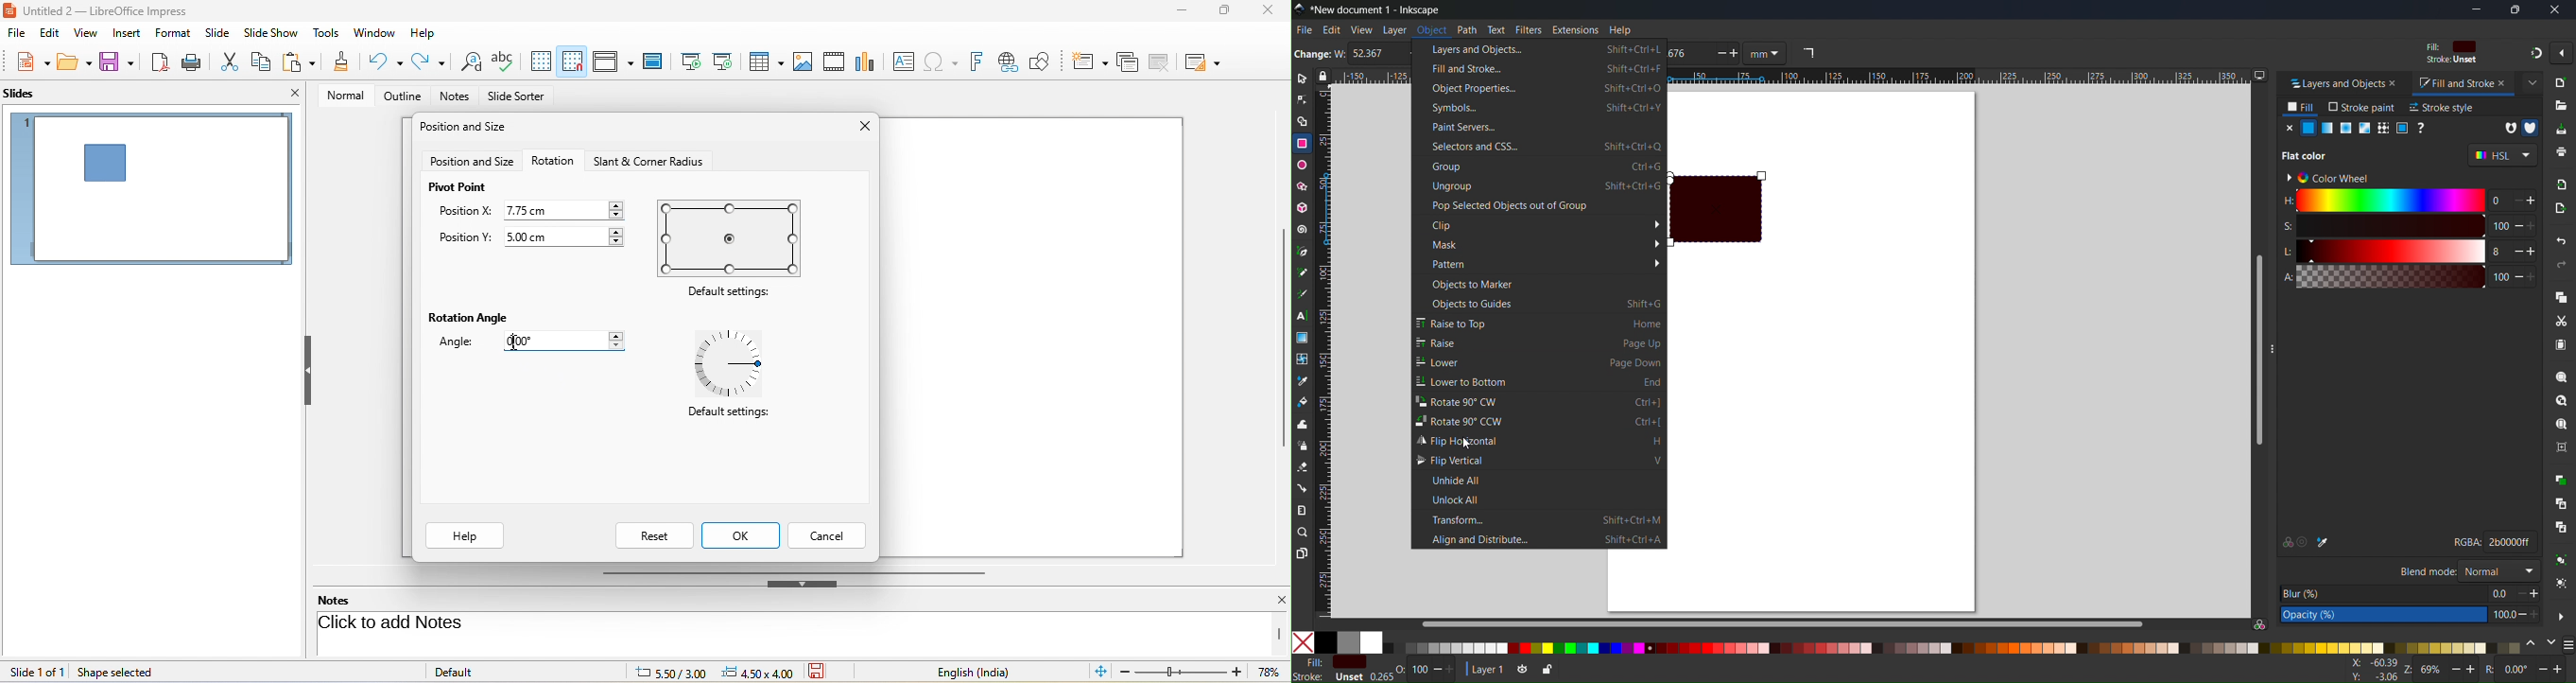 This screenshot has height=700, width=2576. What do you see at coordinates (465, 213) in the screenshot?
I see `position x` at bounding box center [465, 213].